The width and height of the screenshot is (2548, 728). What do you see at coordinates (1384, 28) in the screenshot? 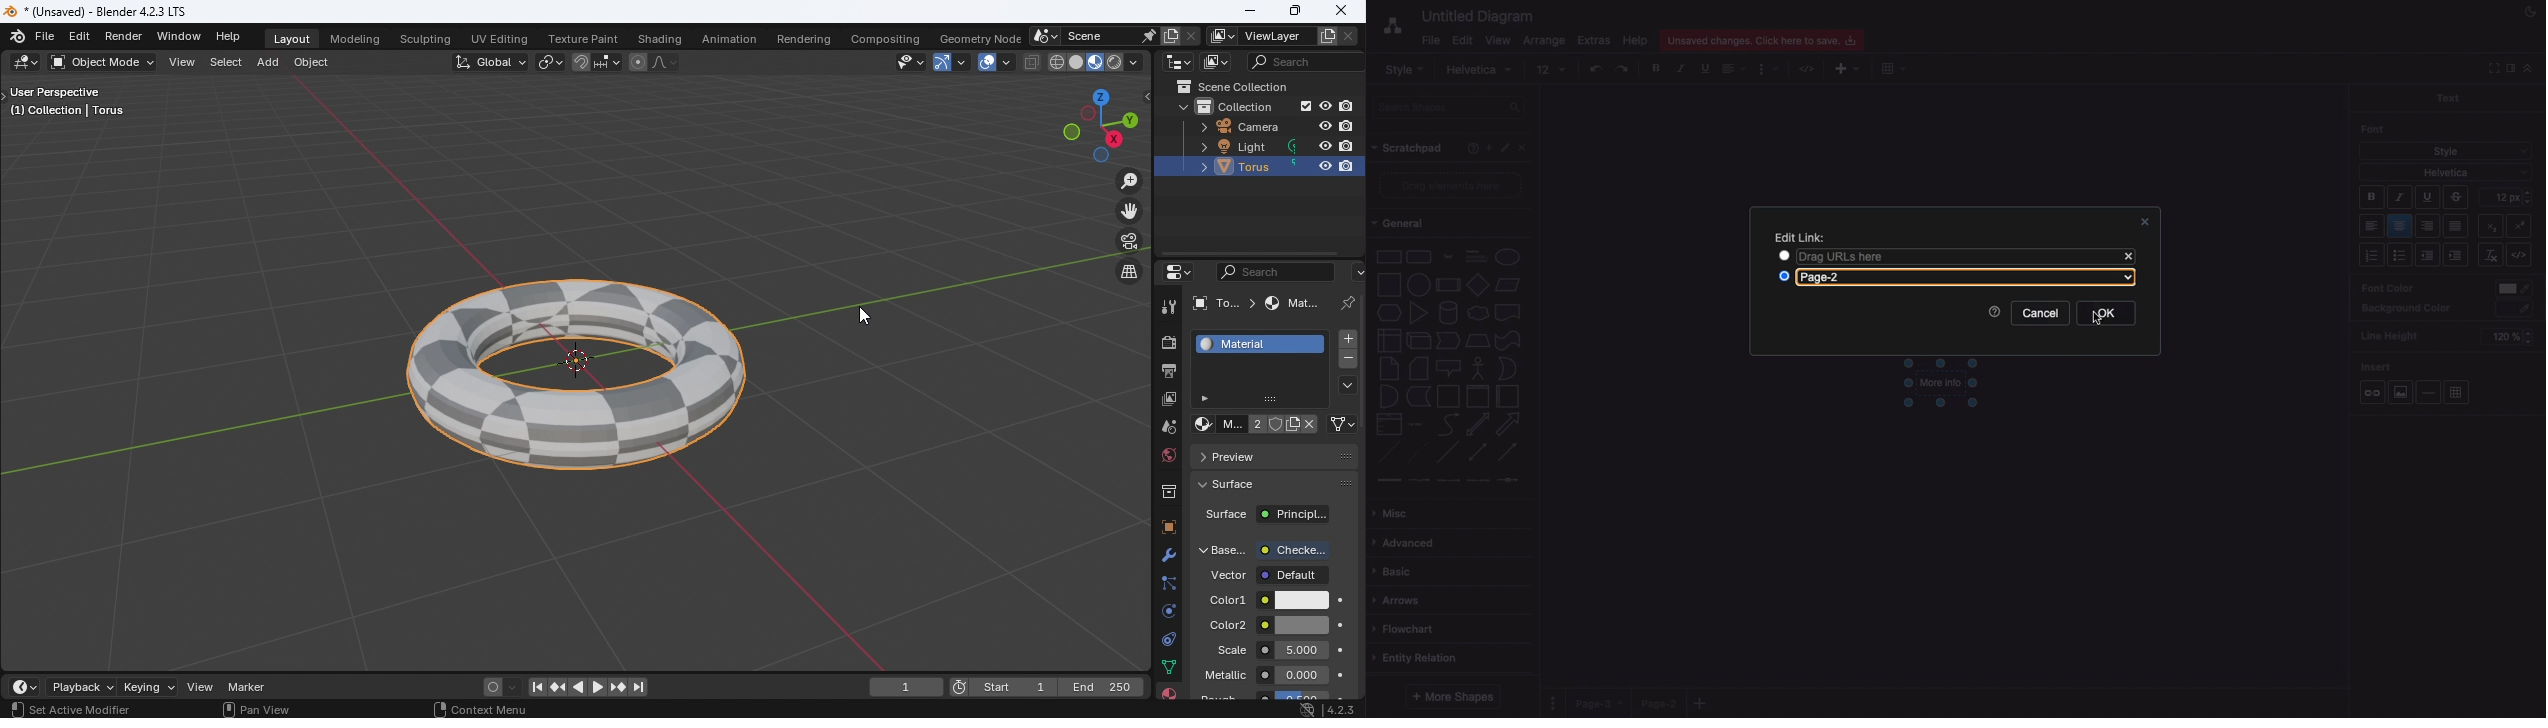
I see `Draw.io` at bounding box center [1384, 28].